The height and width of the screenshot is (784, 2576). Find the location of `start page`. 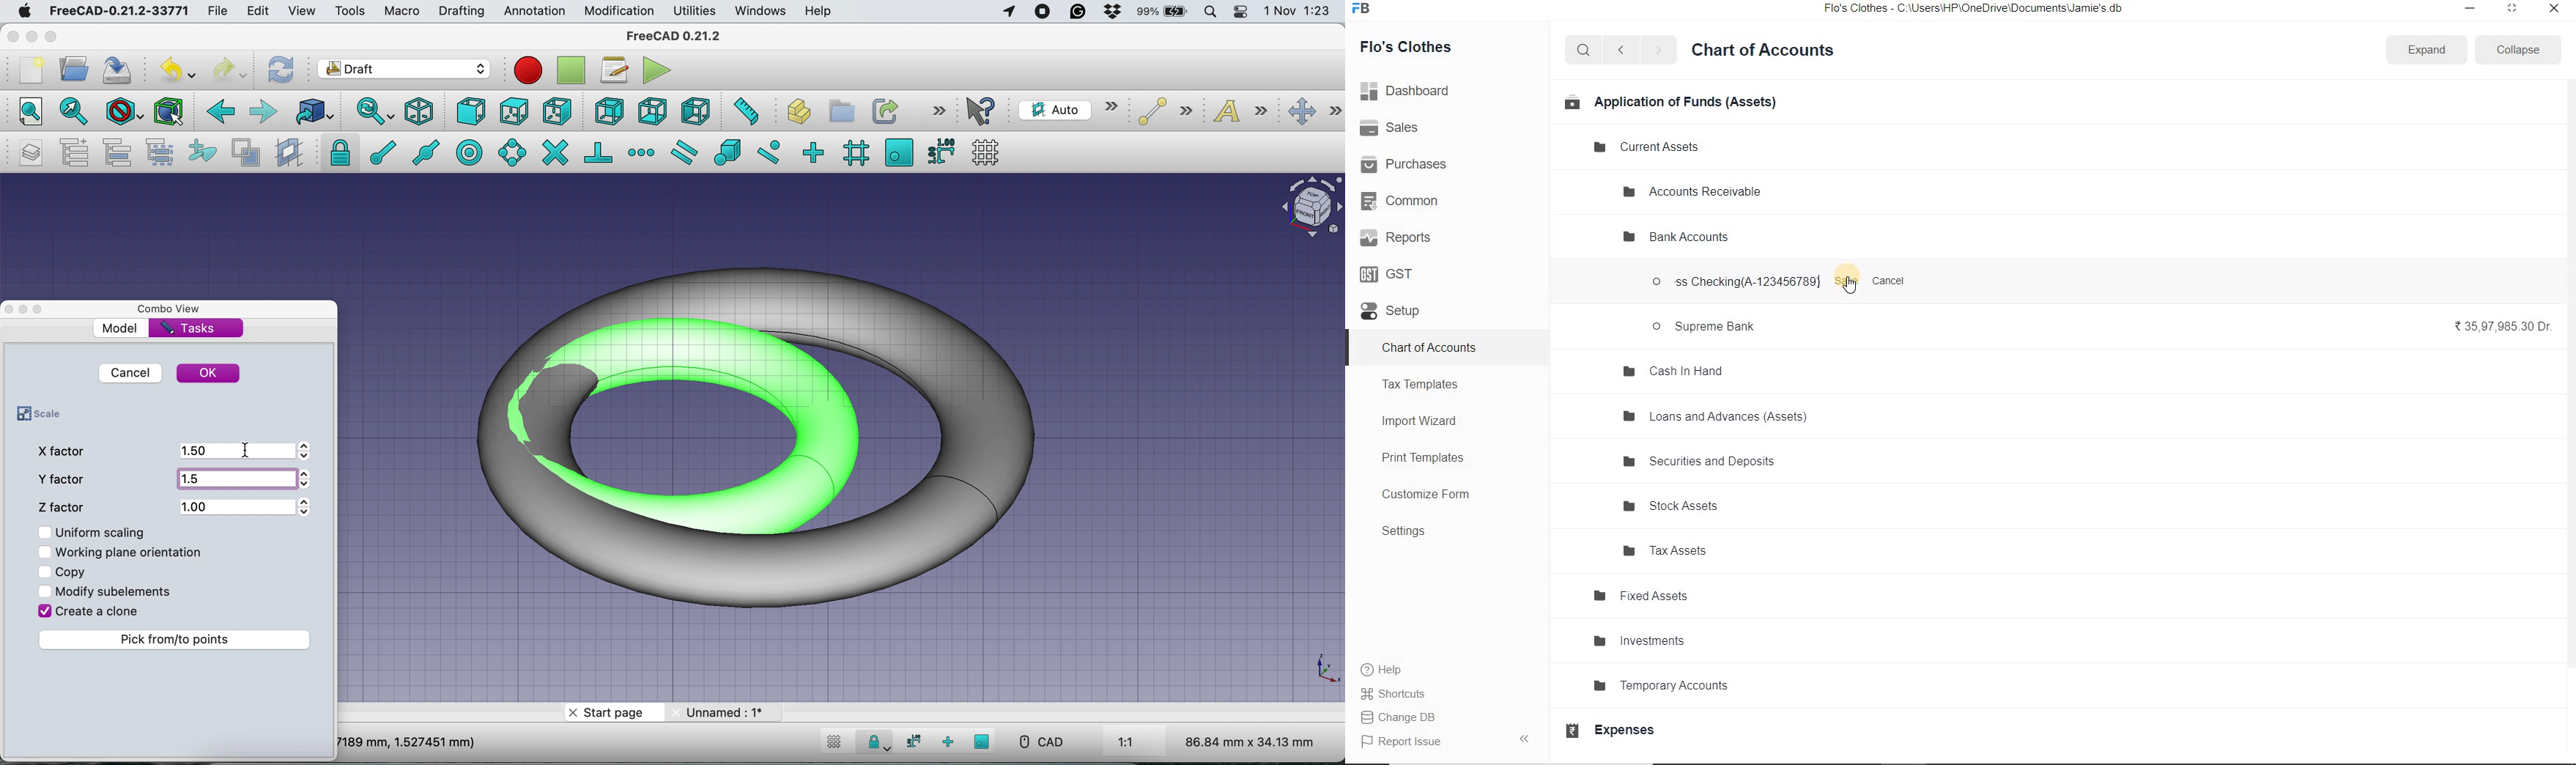

start page is located at coordinates (612, 713).